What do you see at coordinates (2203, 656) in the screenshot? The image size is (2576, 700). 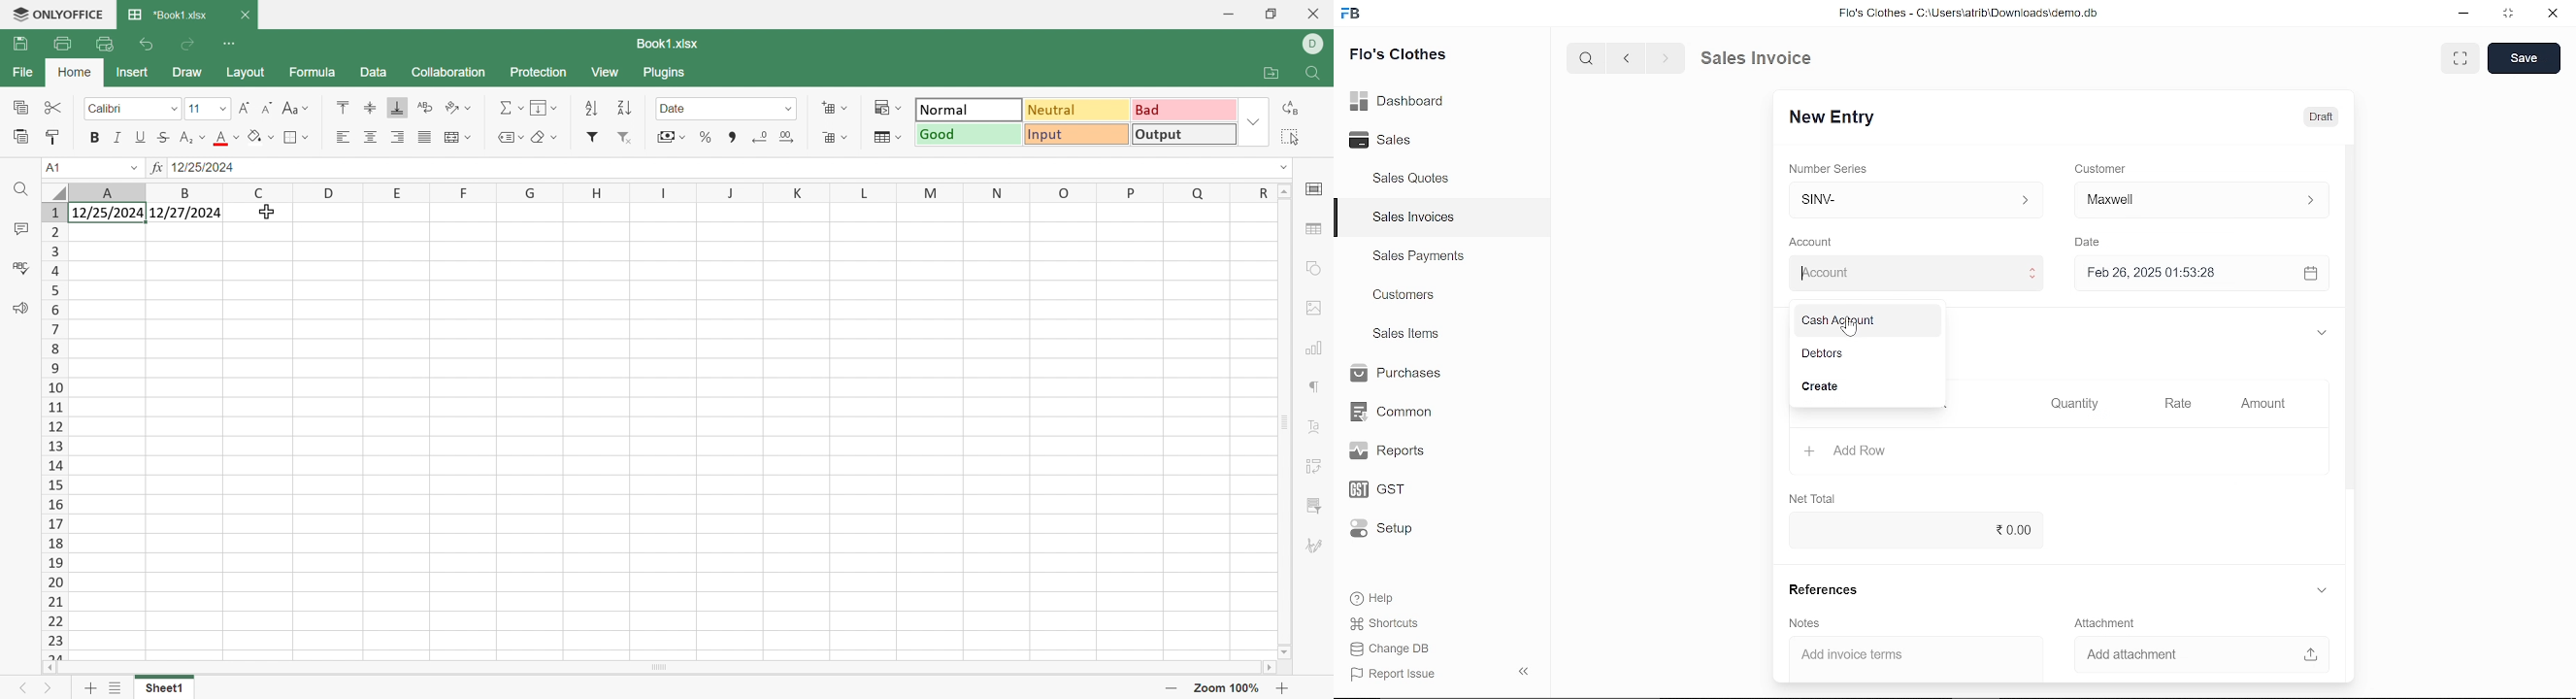 I see `Add attachment` at bounding box center [2203, 656].